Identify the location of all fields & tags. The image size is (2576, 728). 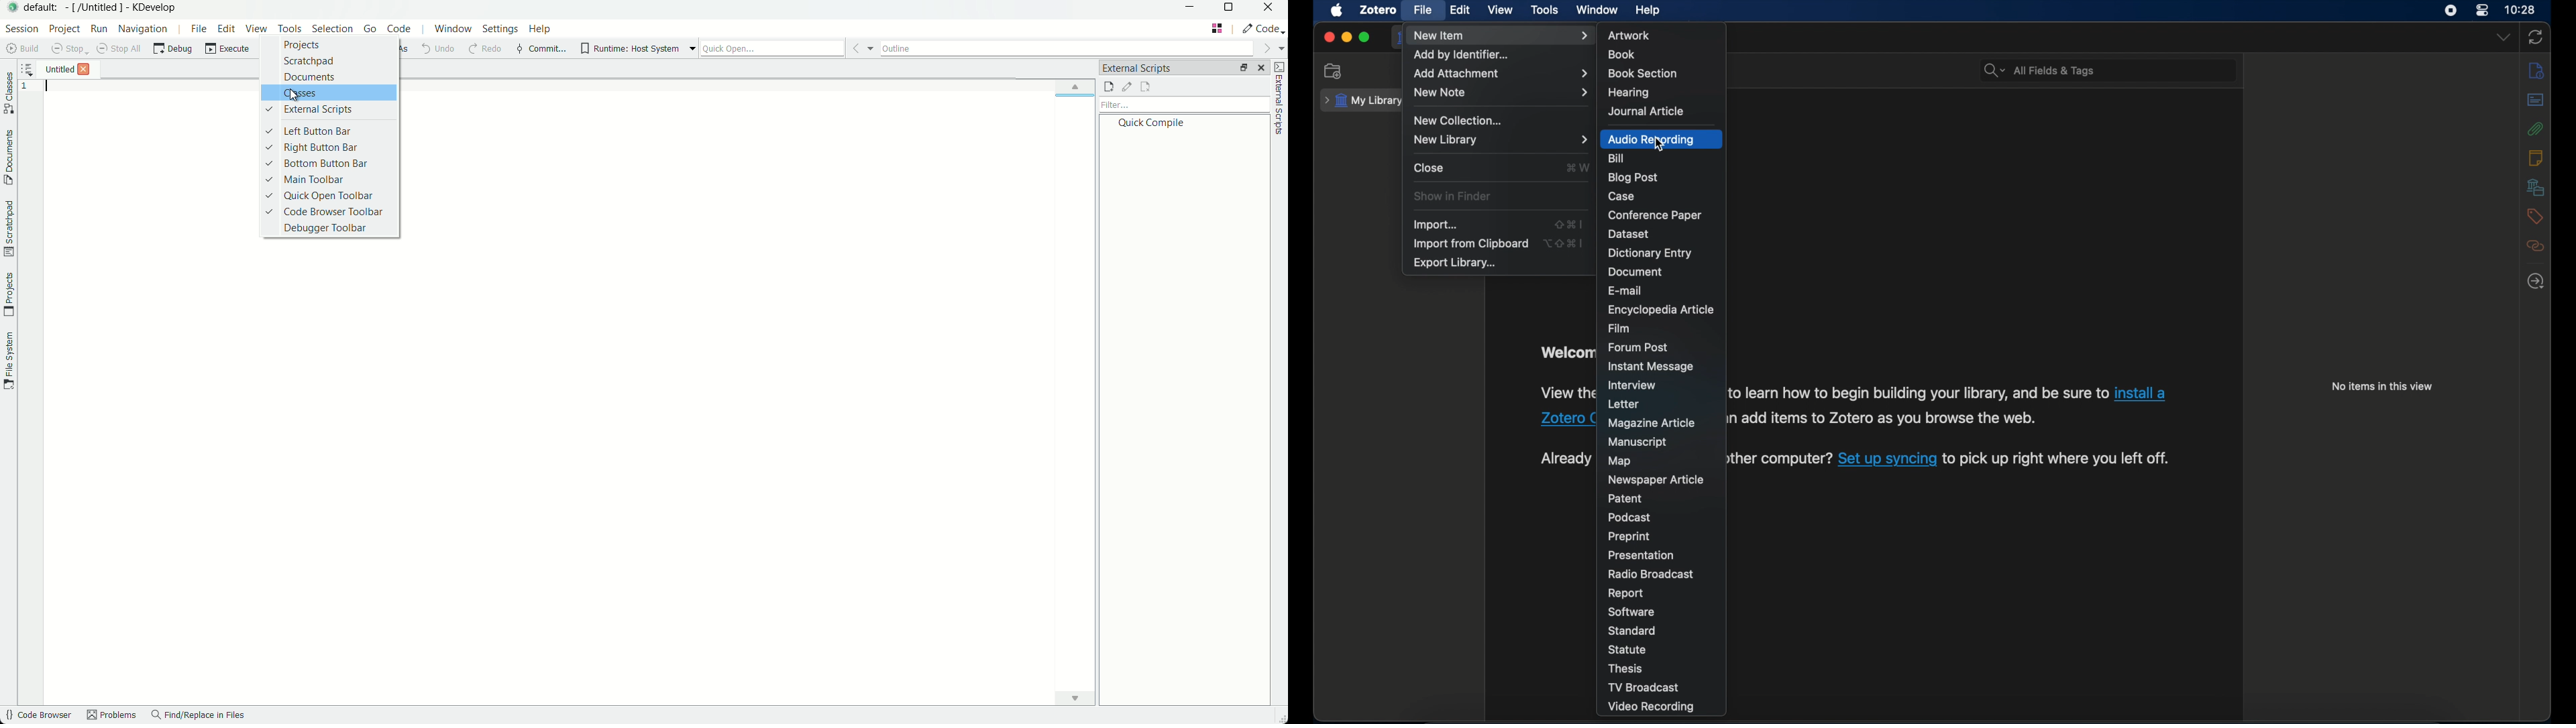
(2038, 70).